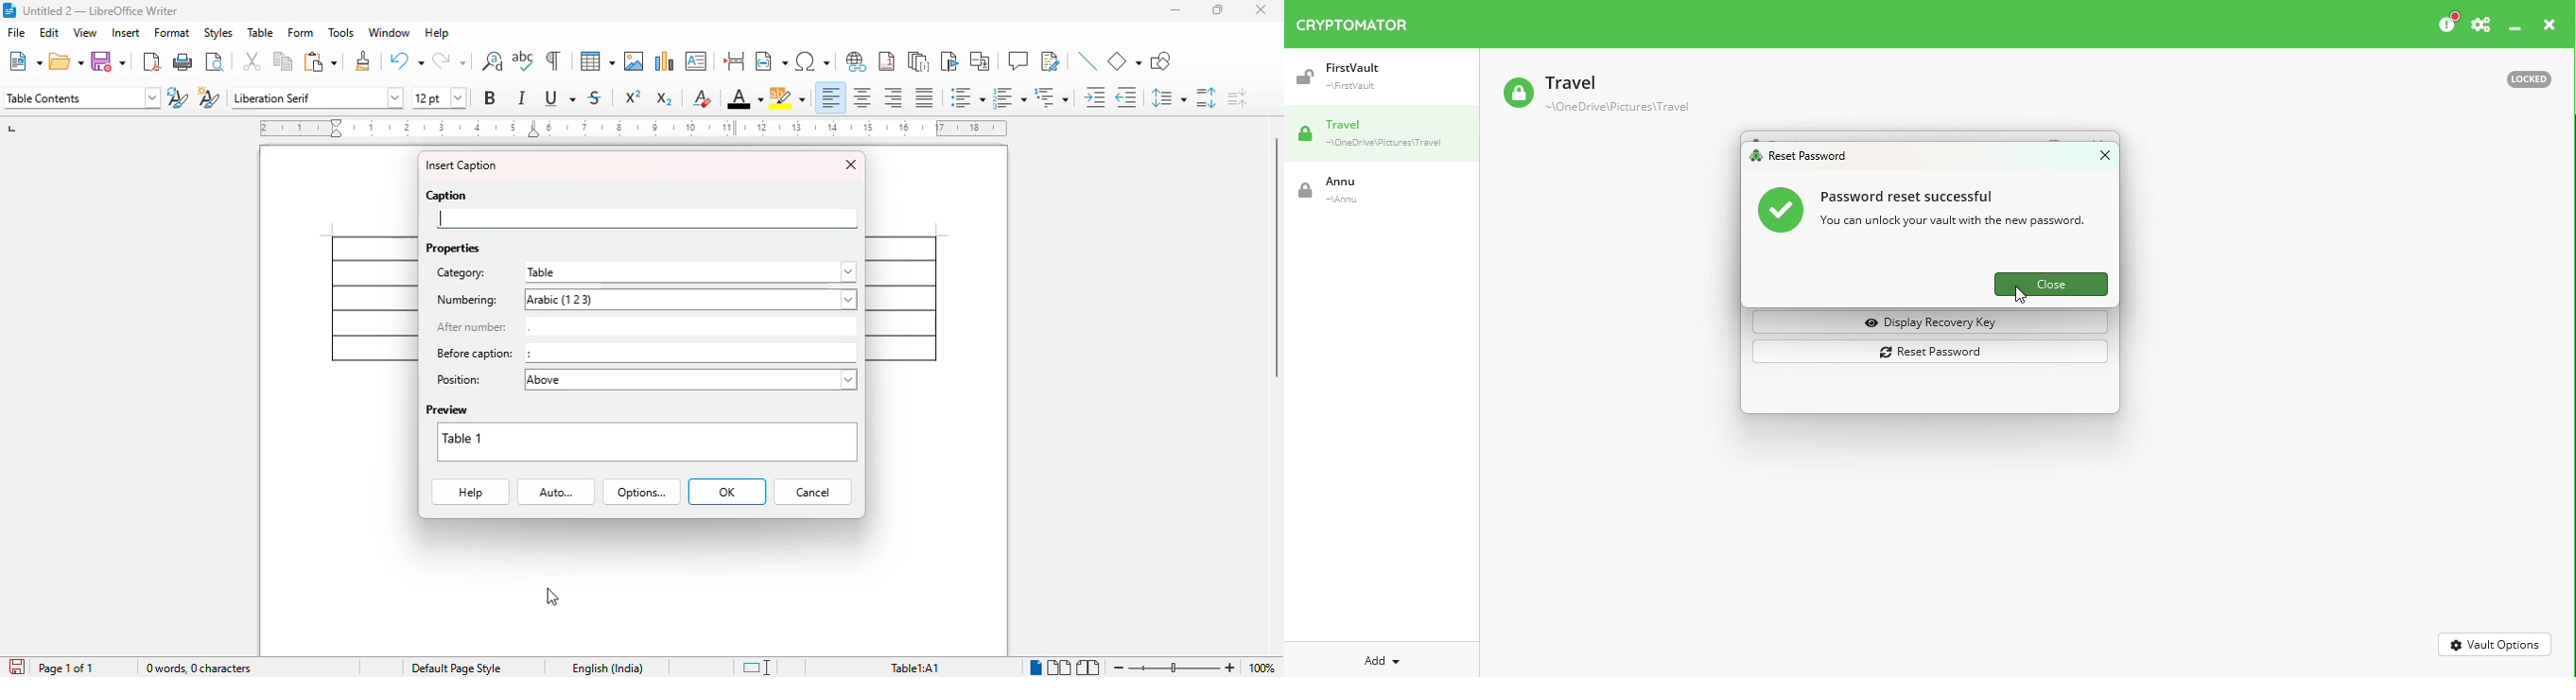 Image resolution: width=2576 pixels, height=700 pixels. I want to click on insert cross-reference, so click(980, 60).